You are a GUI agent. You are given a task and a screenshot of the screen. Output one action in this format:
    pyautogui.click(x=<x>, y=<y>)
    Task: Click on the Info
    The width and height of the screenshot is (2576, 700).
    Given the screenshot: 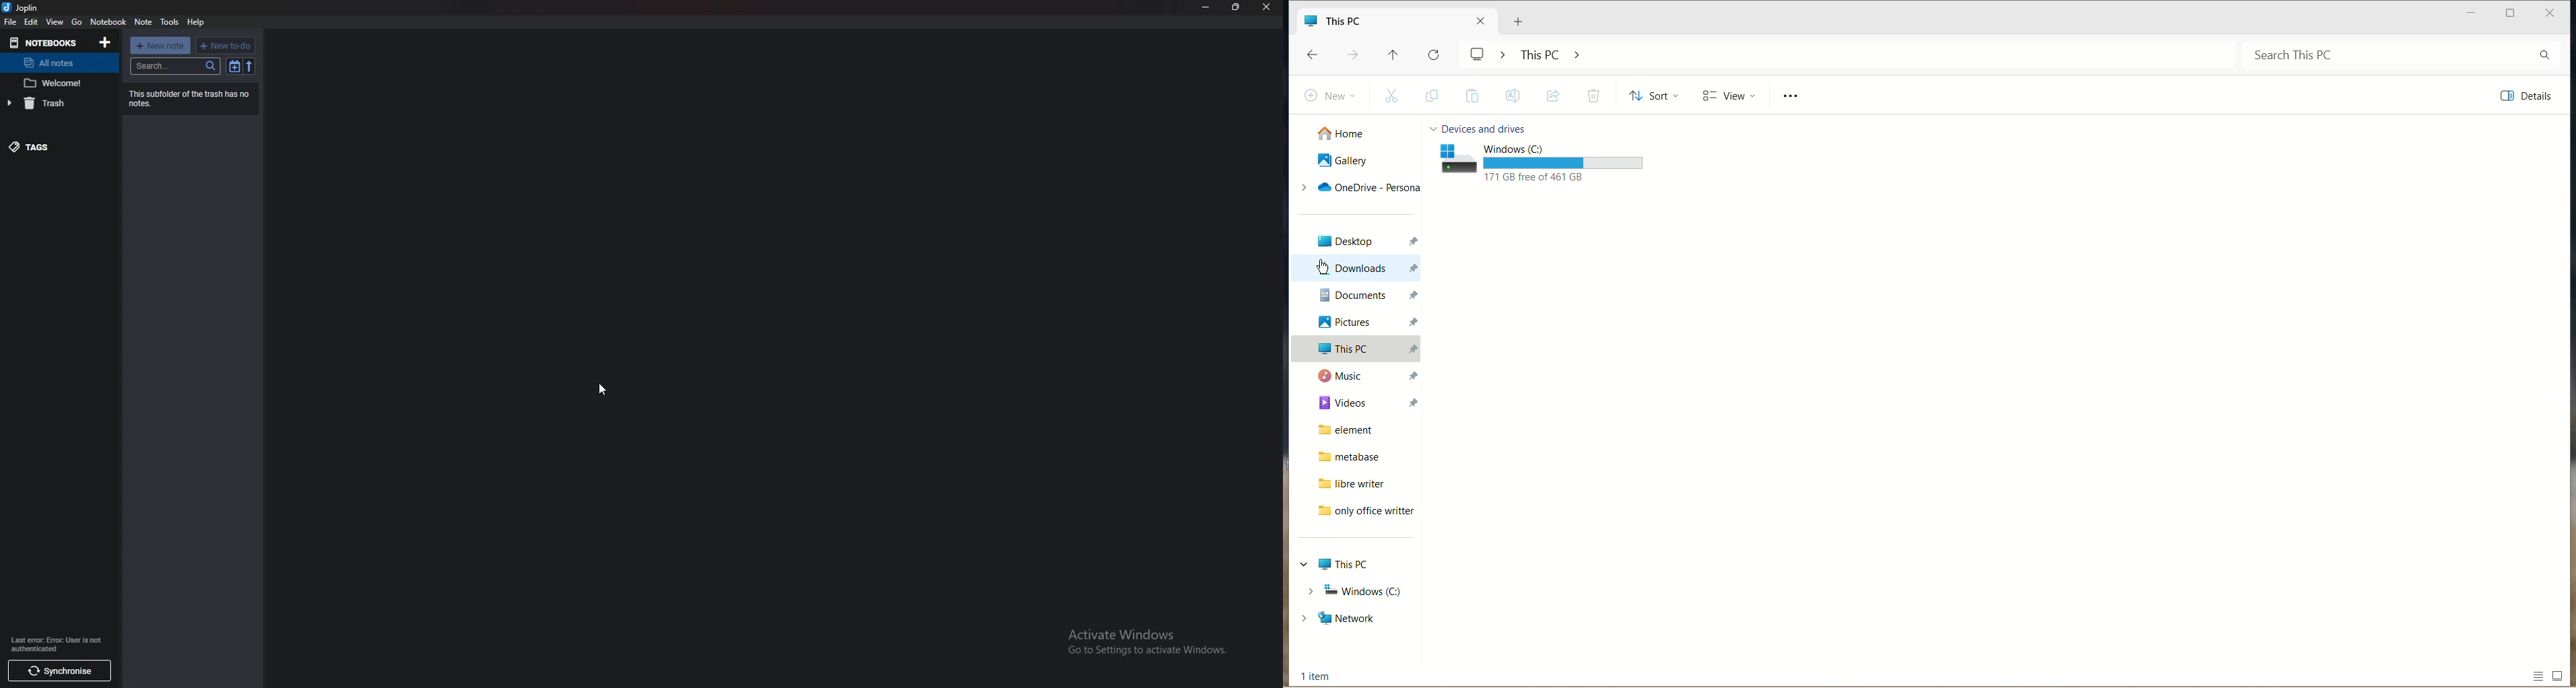 What is the action you would take?
    pyautogui.click(x=59, y=645)
    